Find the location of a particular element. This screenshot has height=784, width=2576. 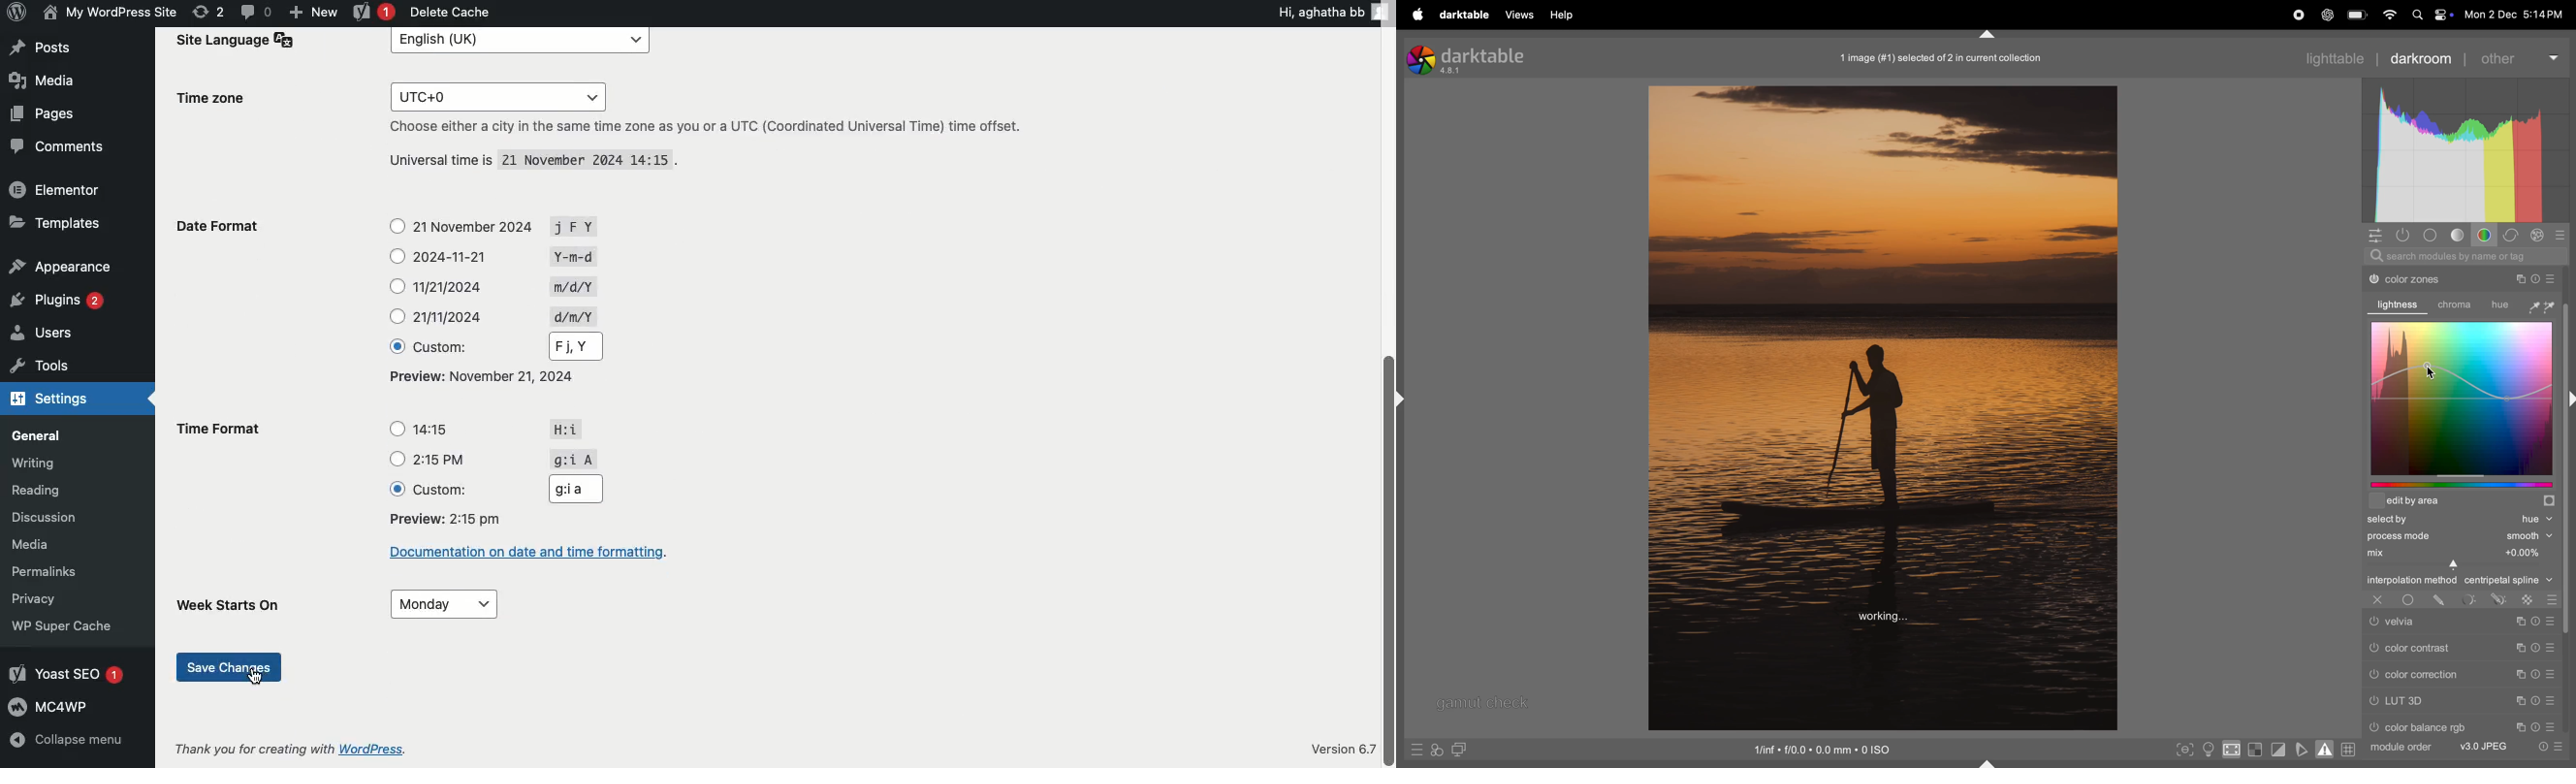

Preview: November 21, 2024 is located at coordinates (494, 376).